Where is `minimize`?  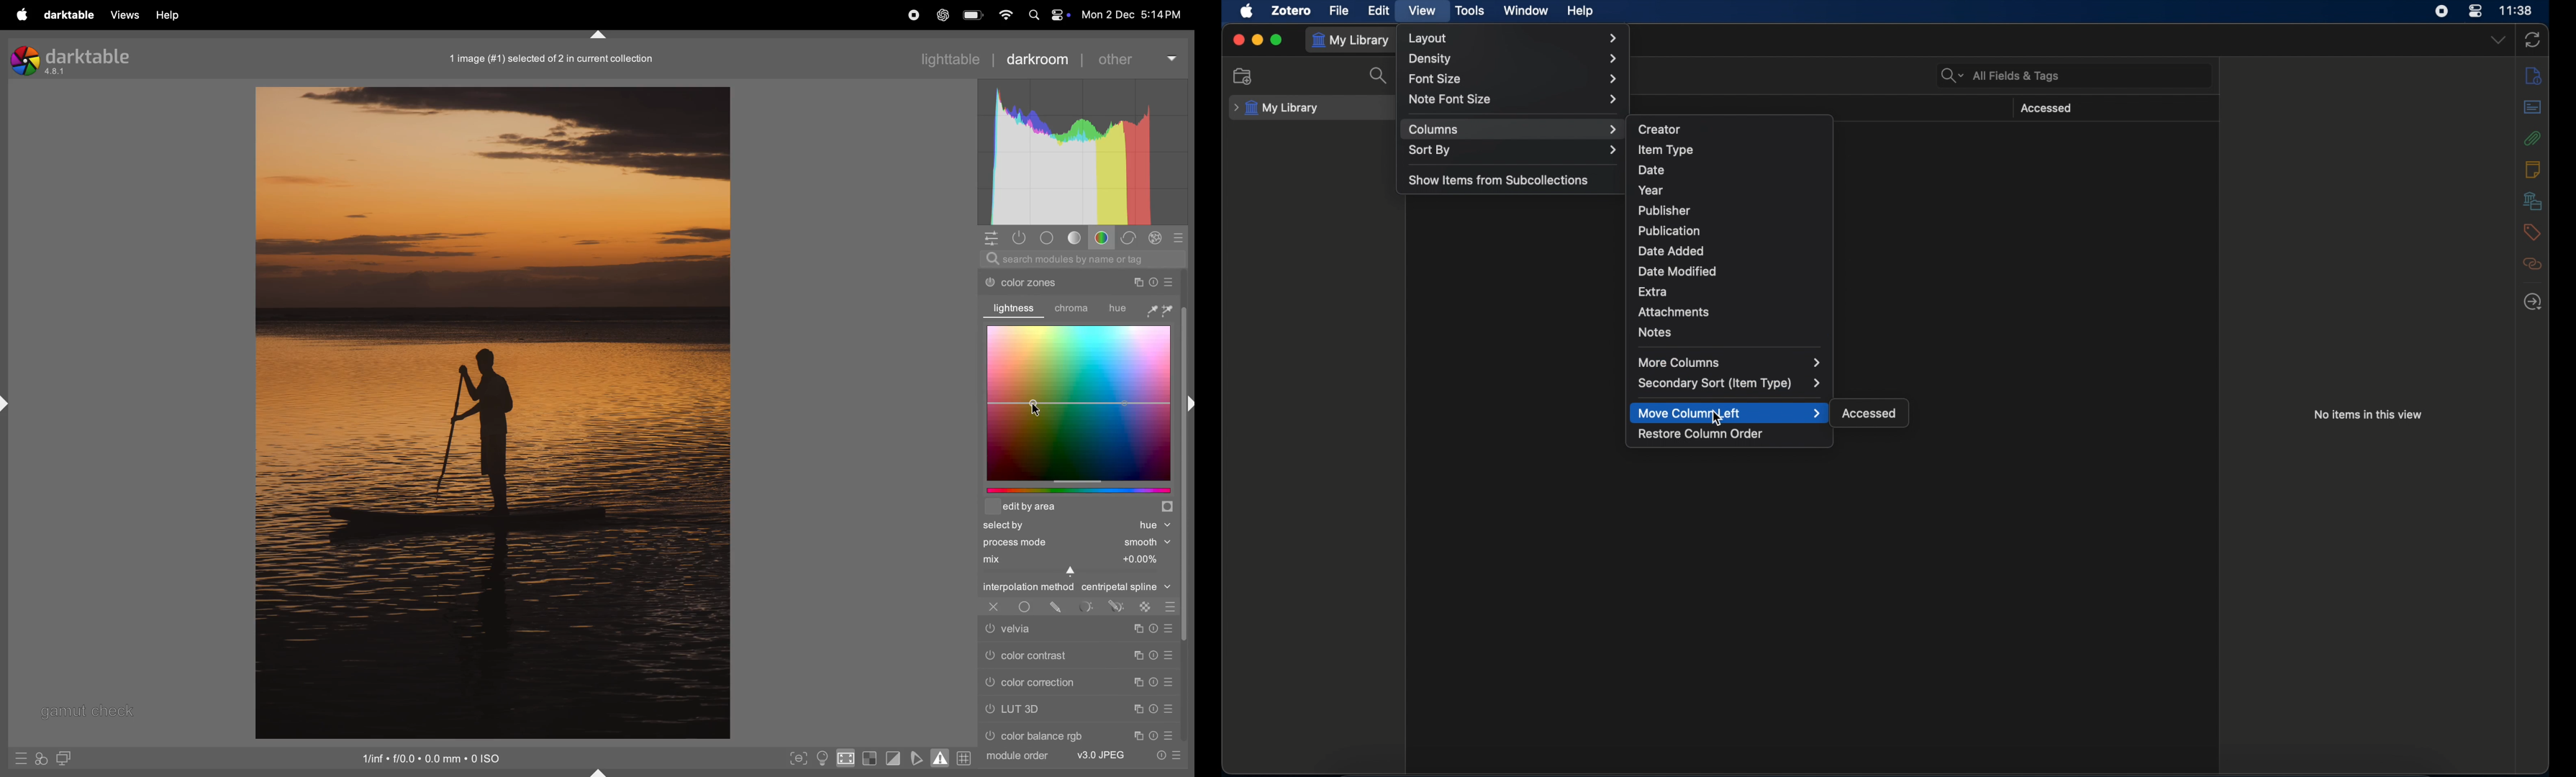
minimize is located at coordinates (1258, 40).